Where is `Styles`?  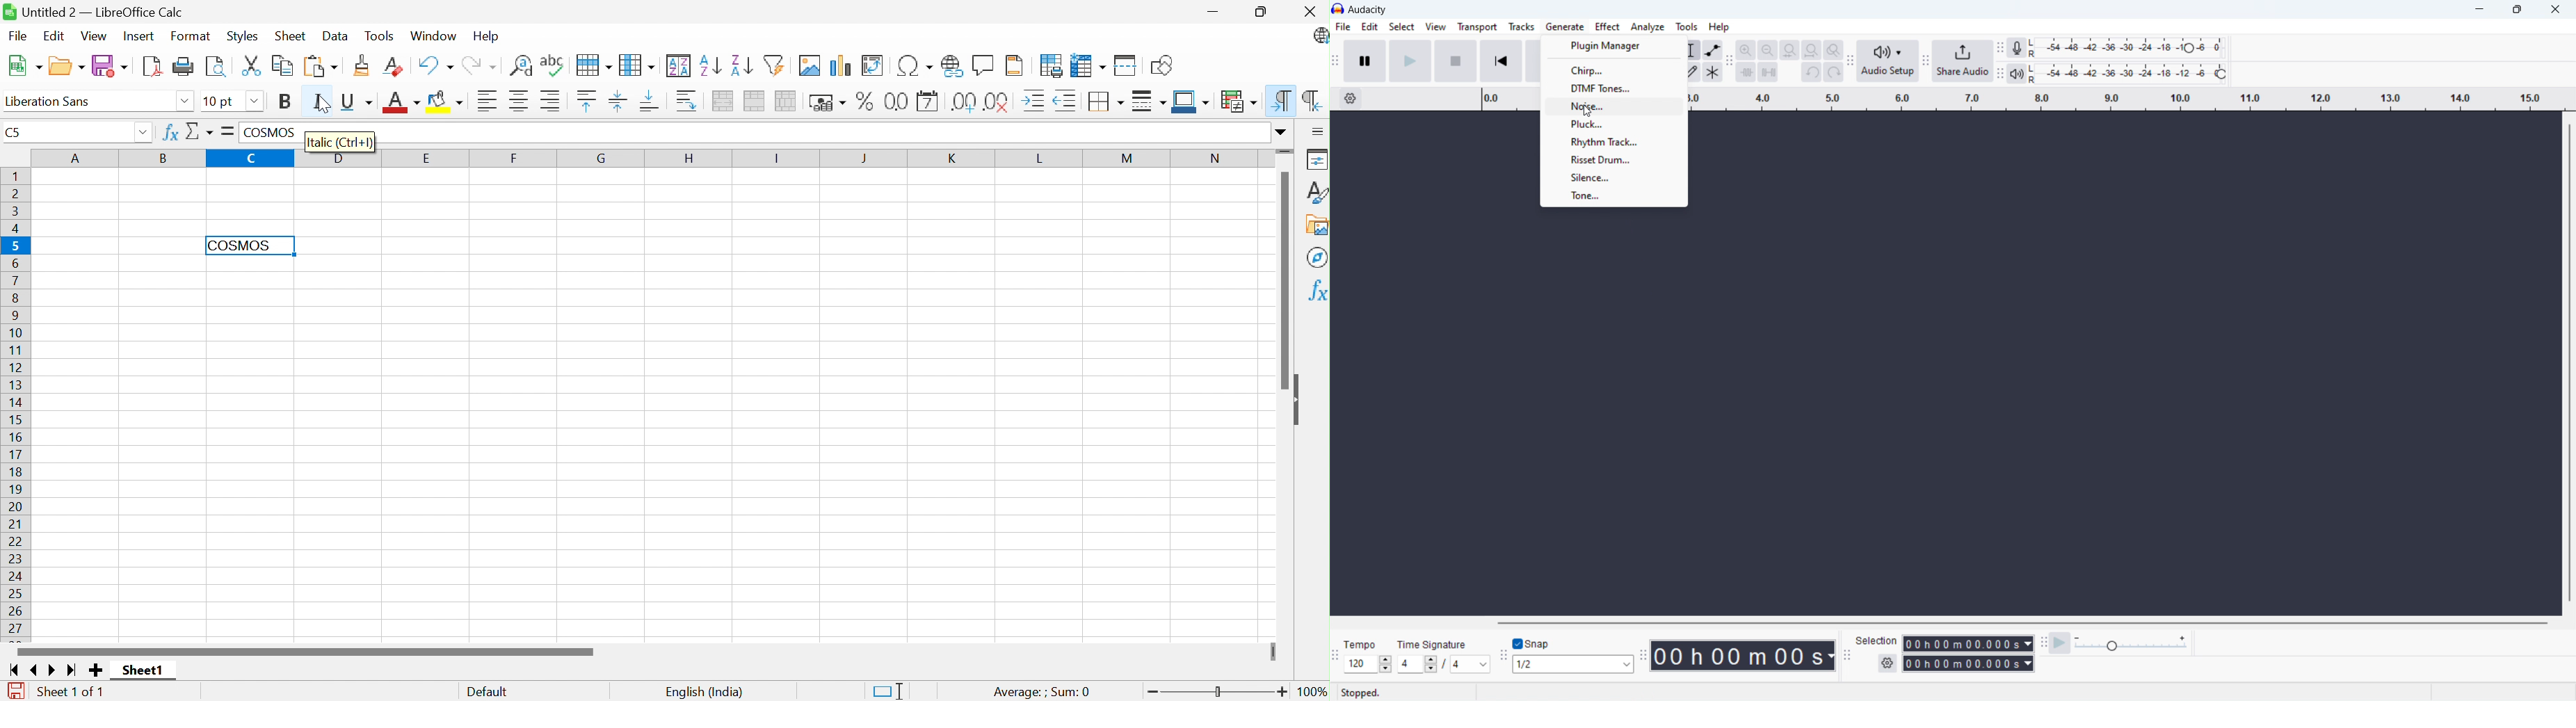 Styles is located at coordinates (242, 38).